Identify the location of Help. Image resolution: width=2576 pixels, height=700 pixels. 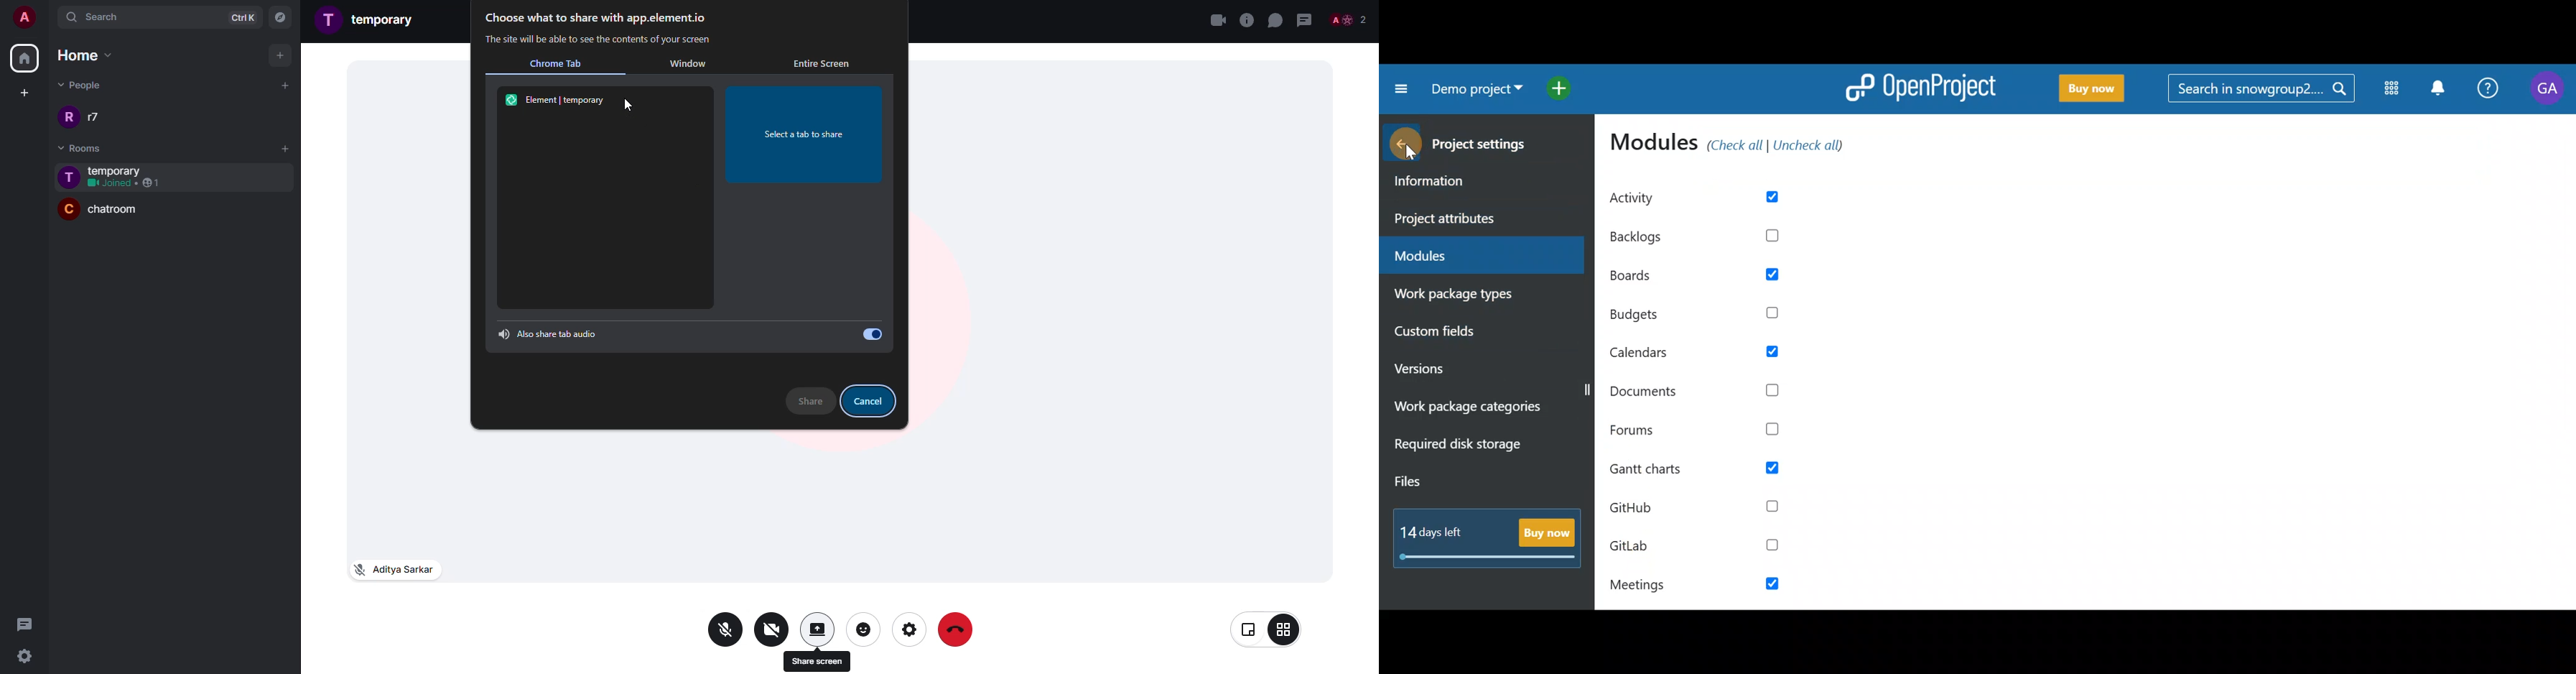
(2487, 91).